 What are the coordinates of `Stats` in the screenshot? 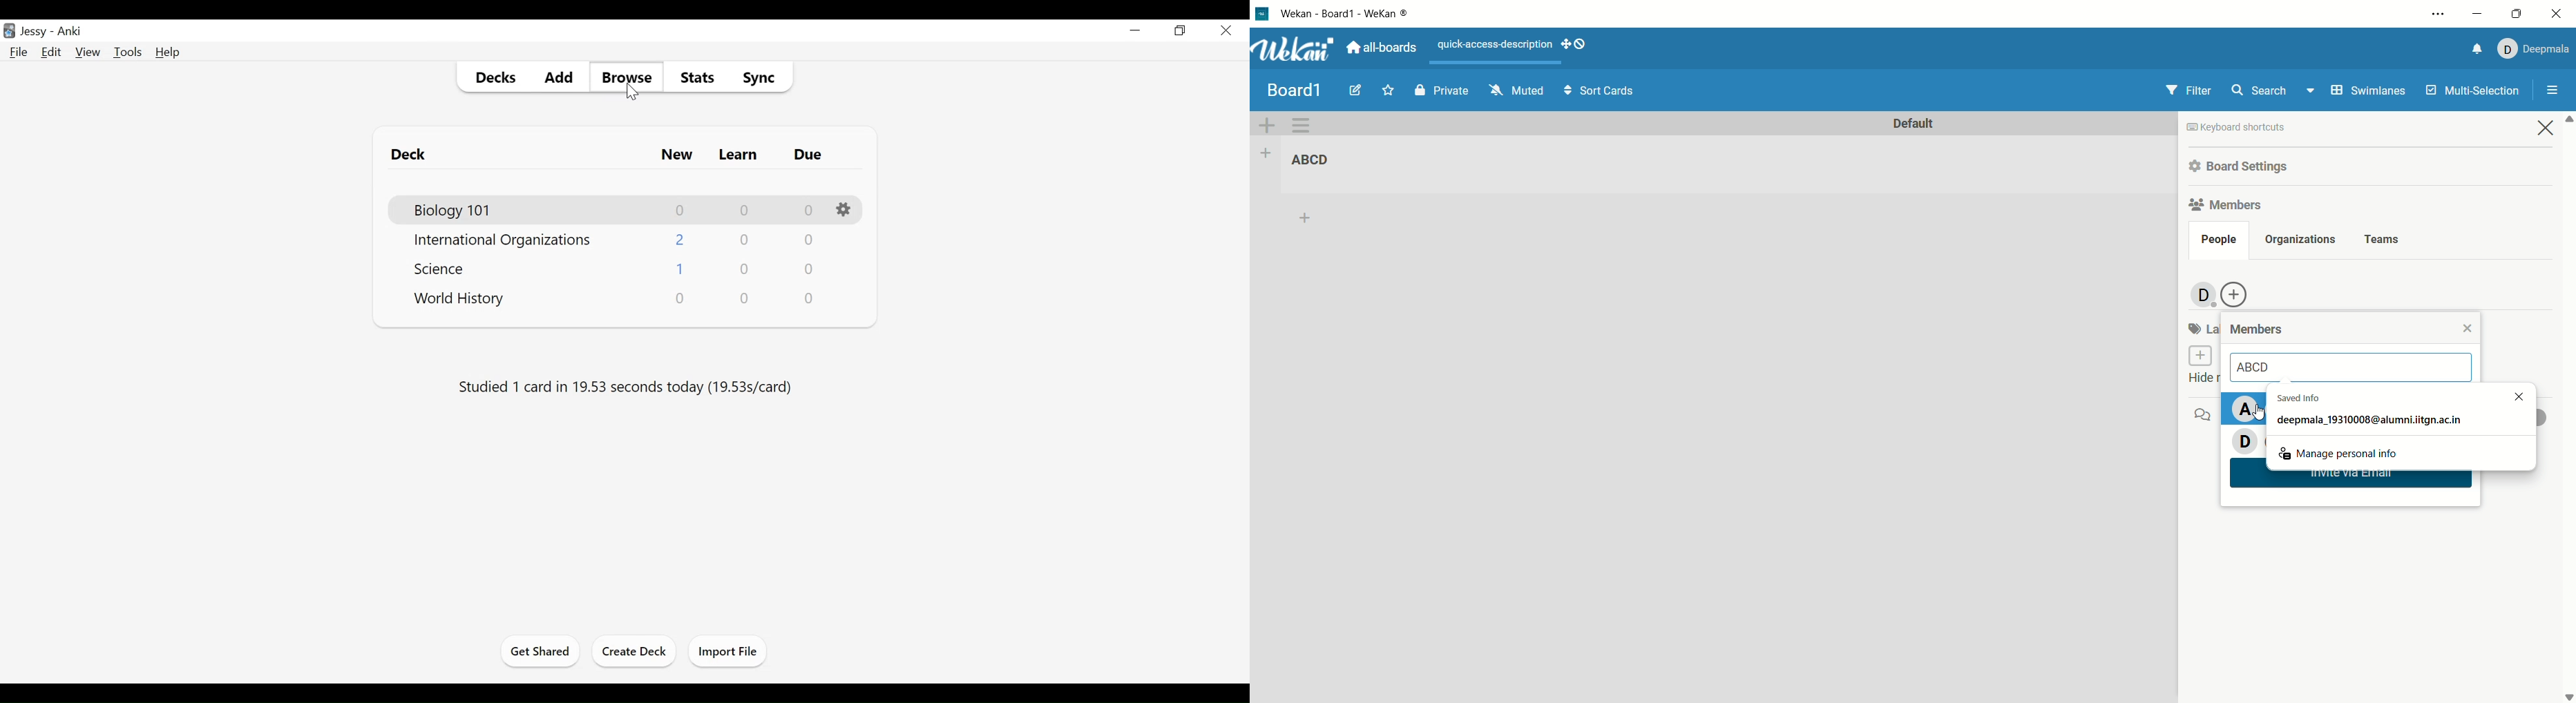 It's located at (697, 77).